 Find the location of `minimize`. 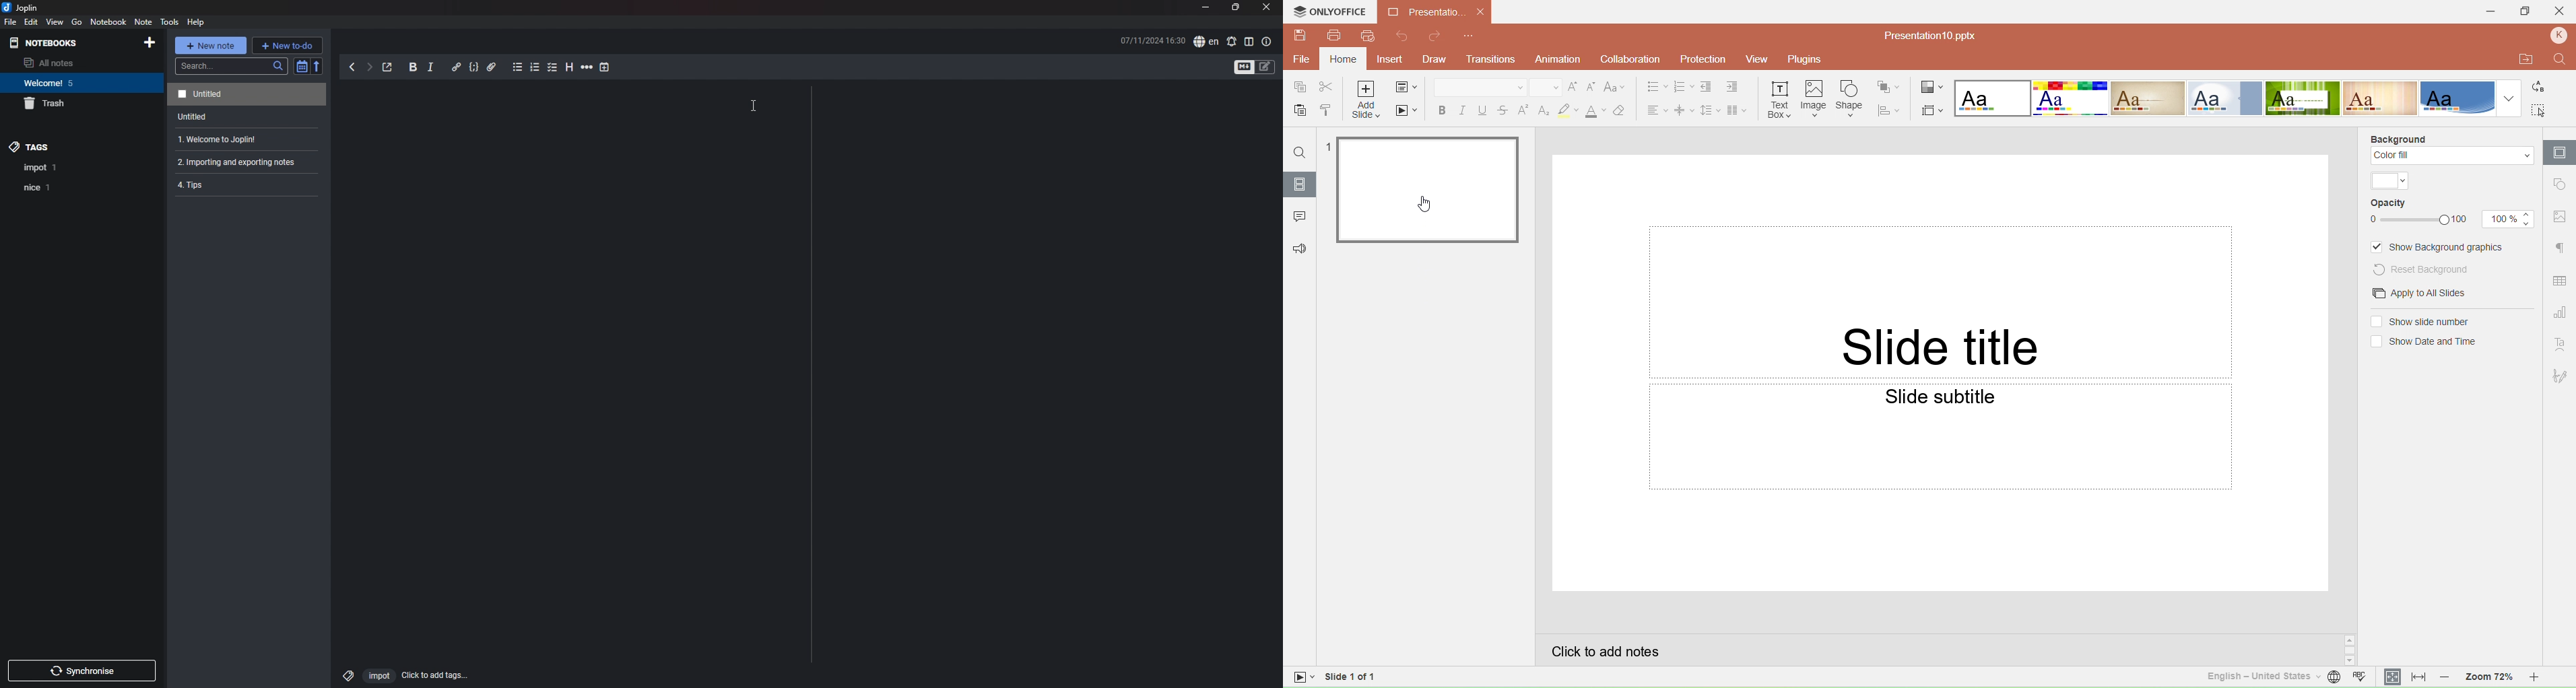

minimize is located at coordinates (1205, 9).